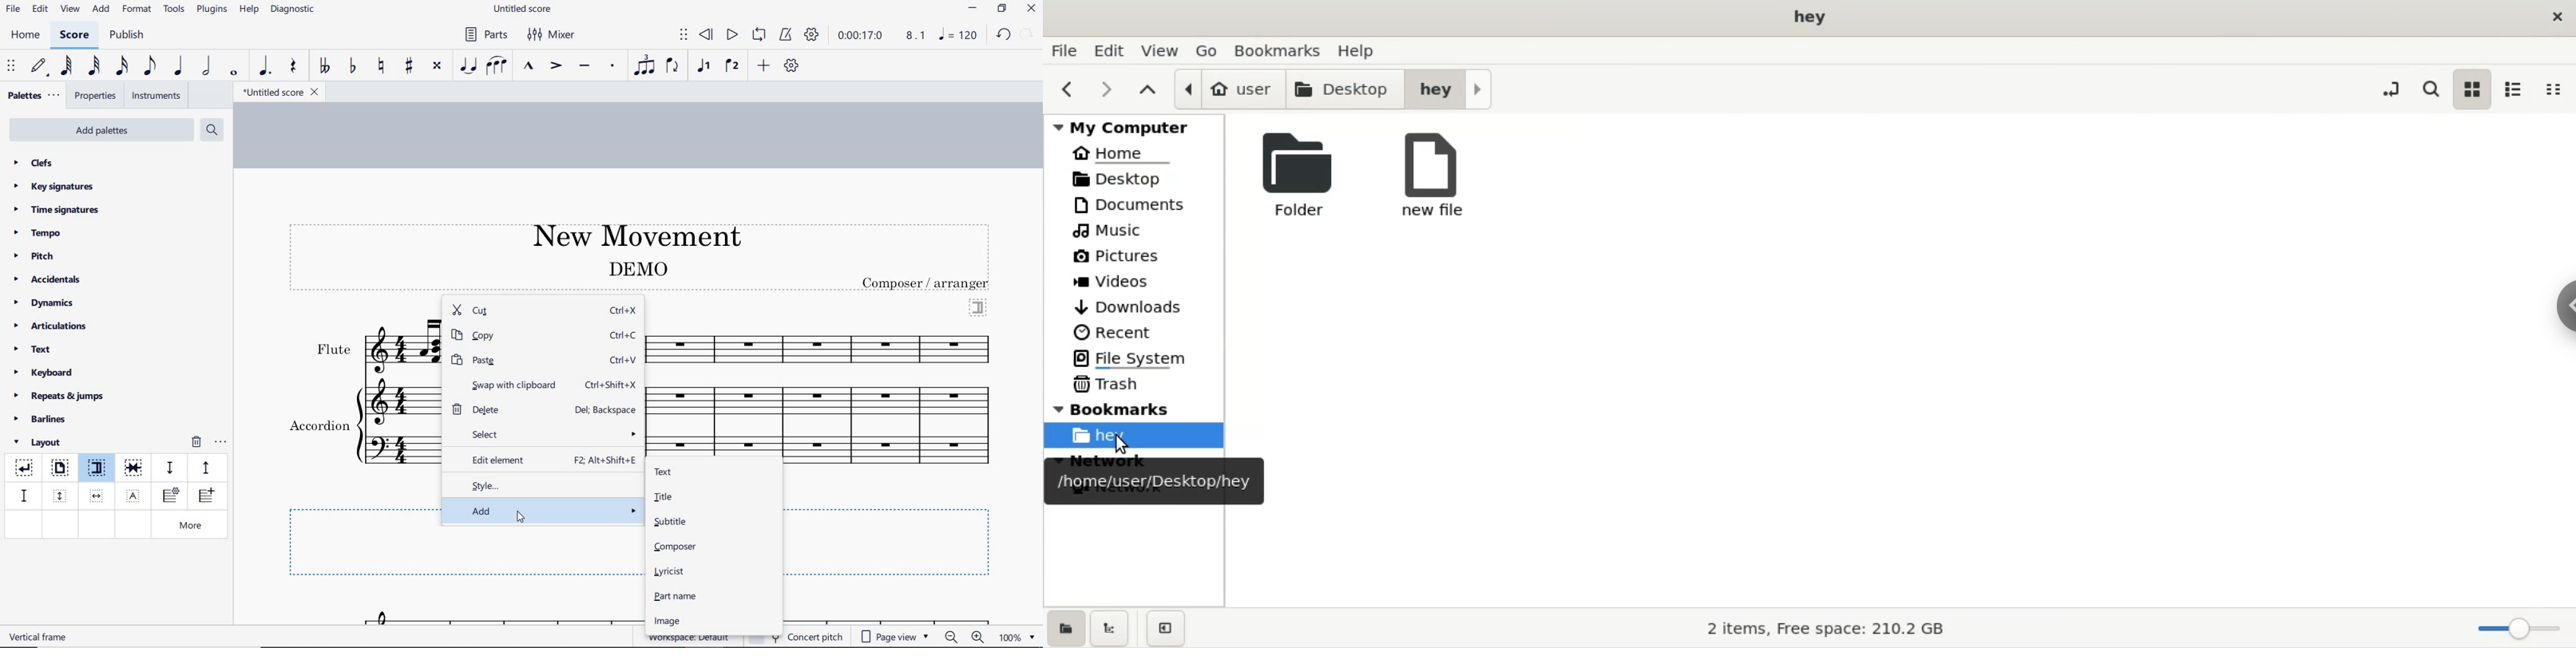 Image resolution: width=2576 pixels, height=672 pixels. Describe the element at coordinates (979, 306) in the screenshot. I see `section break` at that location.